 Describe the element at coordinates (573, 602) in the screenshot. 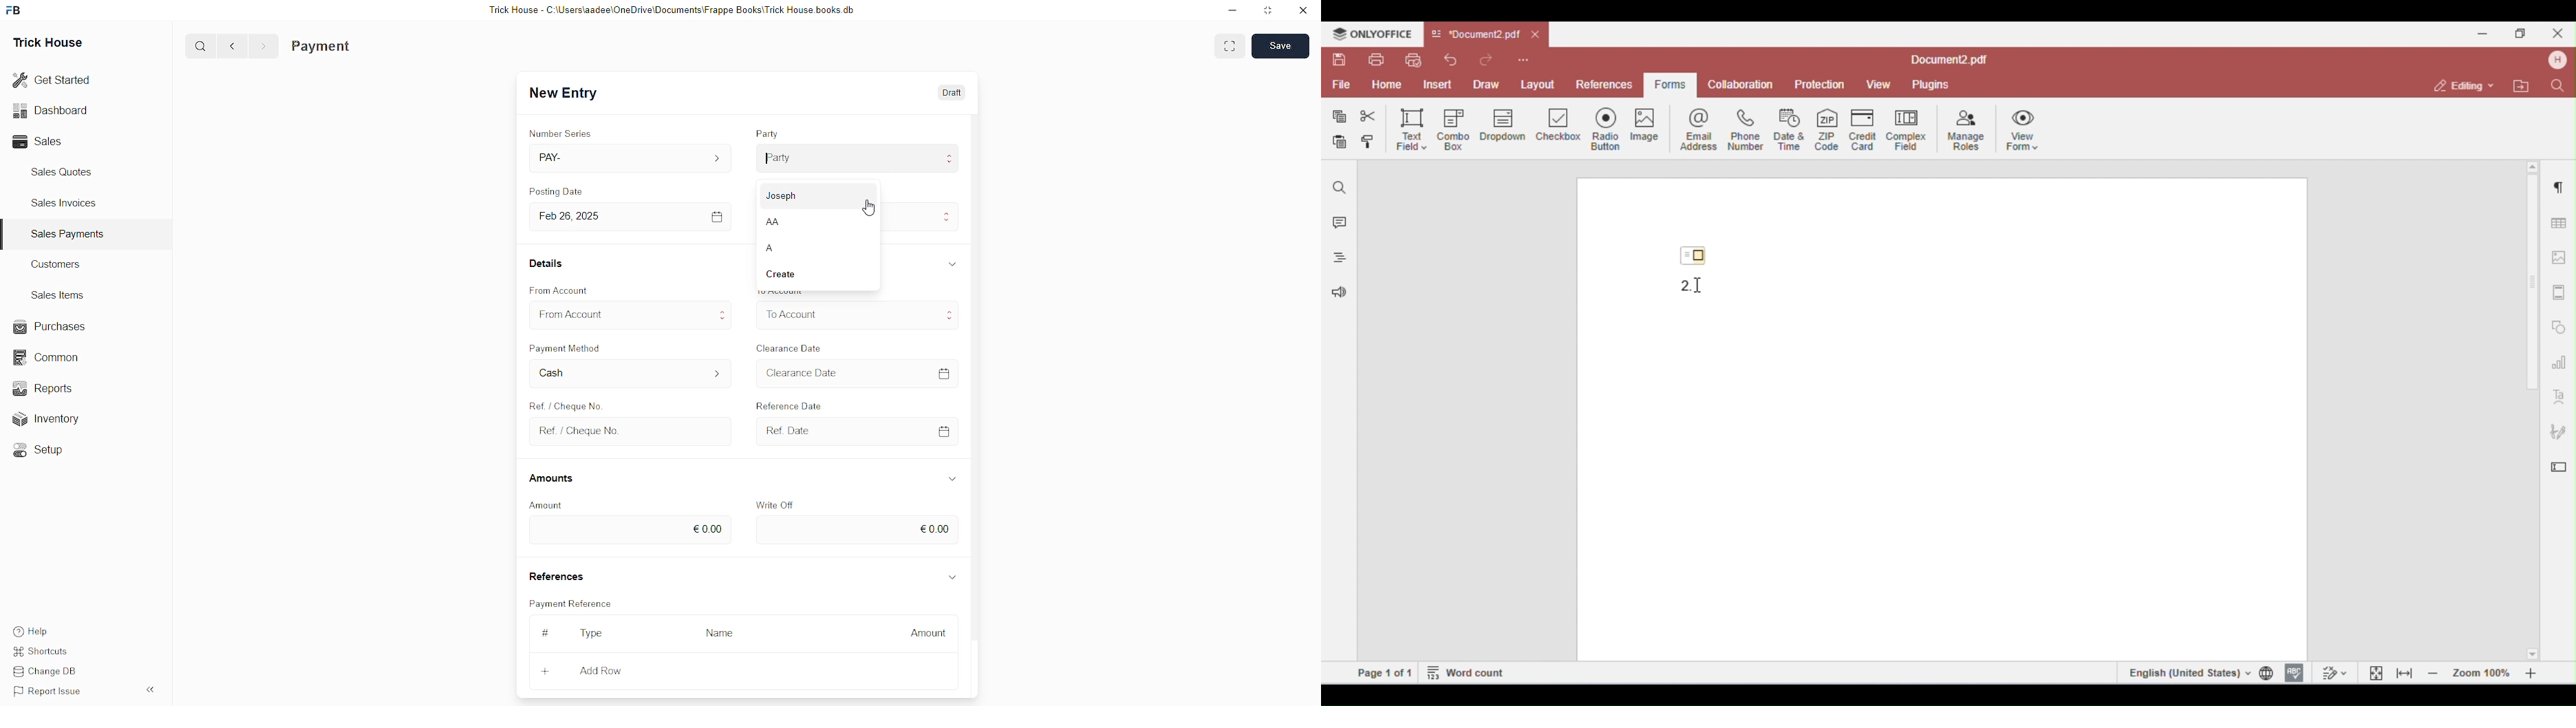

I see `Payment Reference` at that location.